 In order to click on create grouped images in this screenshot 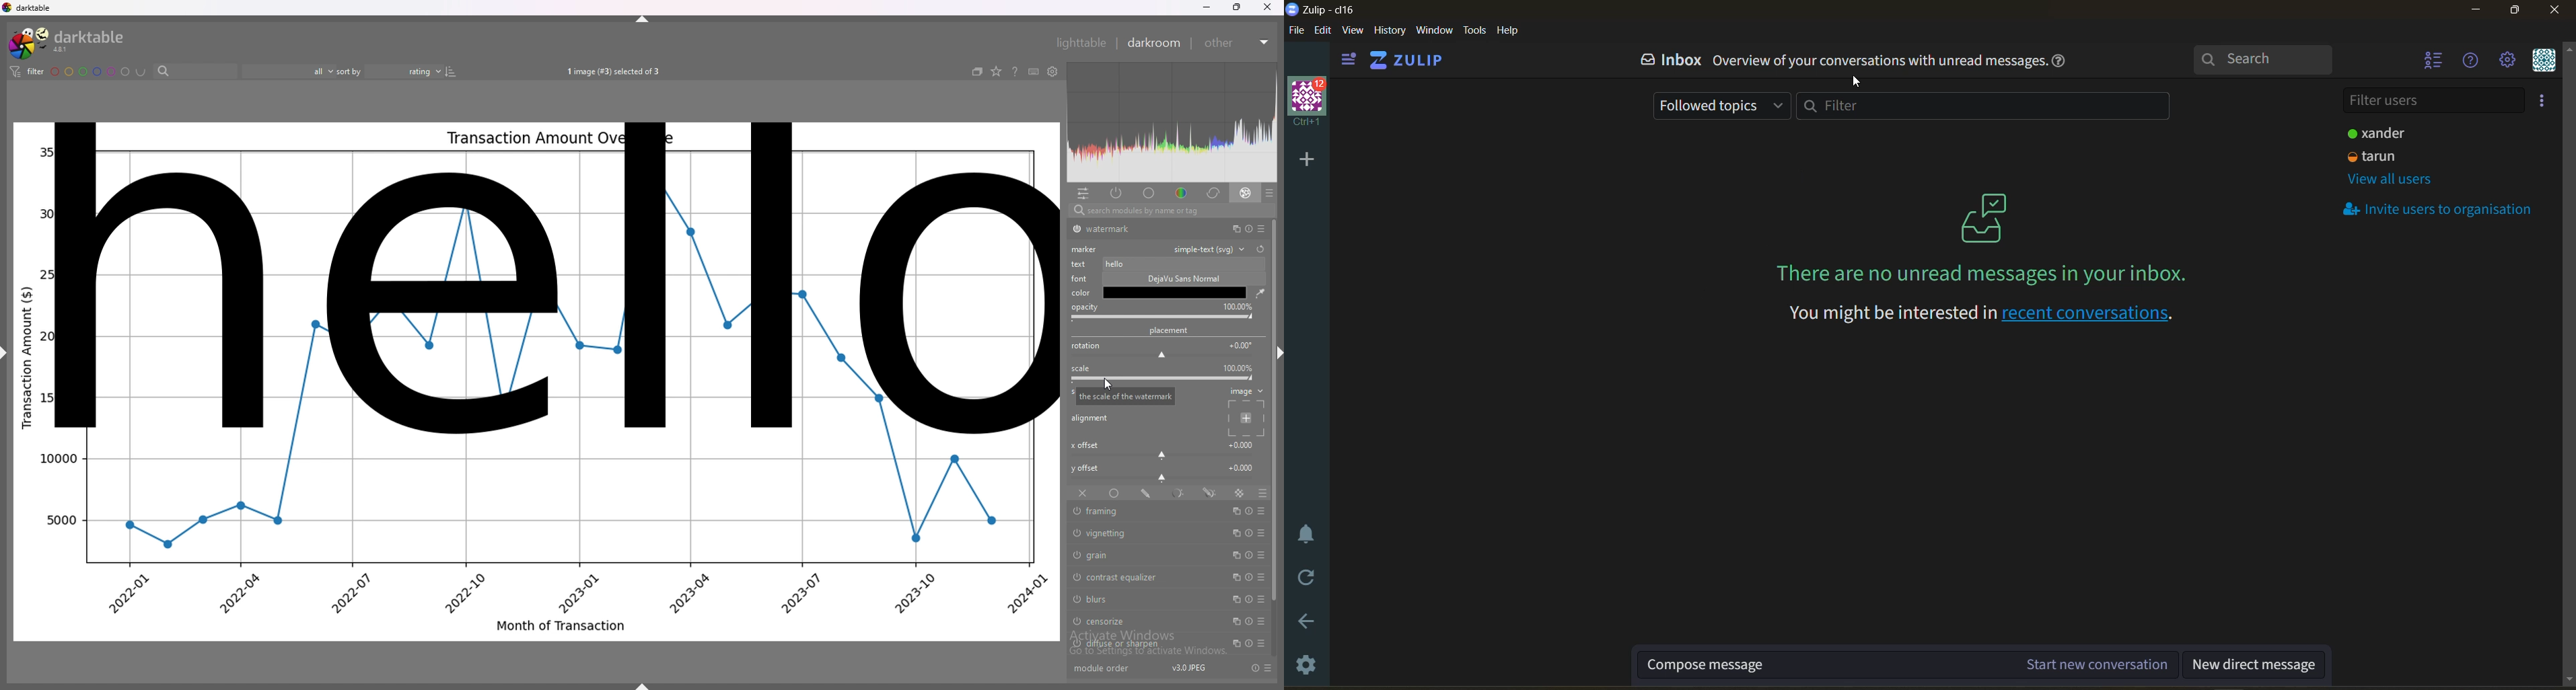, I will do `click(978, 72)`.